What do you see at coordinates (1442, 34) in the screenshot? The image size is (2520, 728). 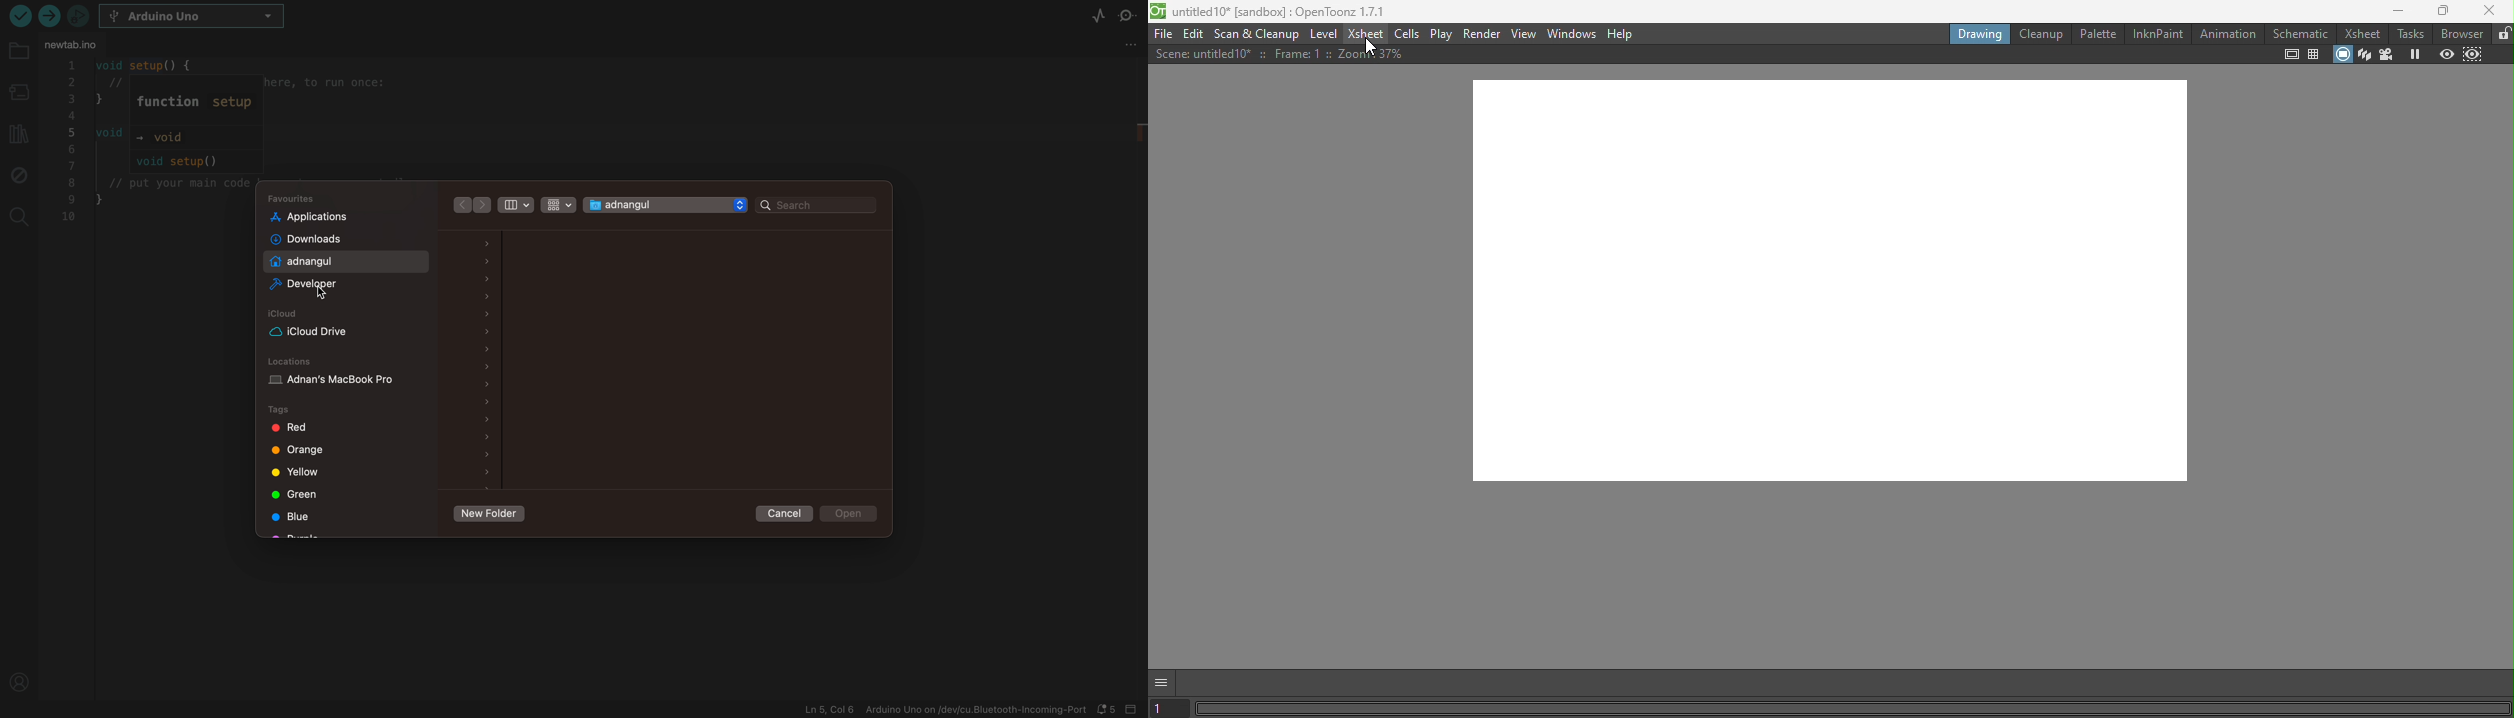 I see `Play` at bounding box center [1442, 34].